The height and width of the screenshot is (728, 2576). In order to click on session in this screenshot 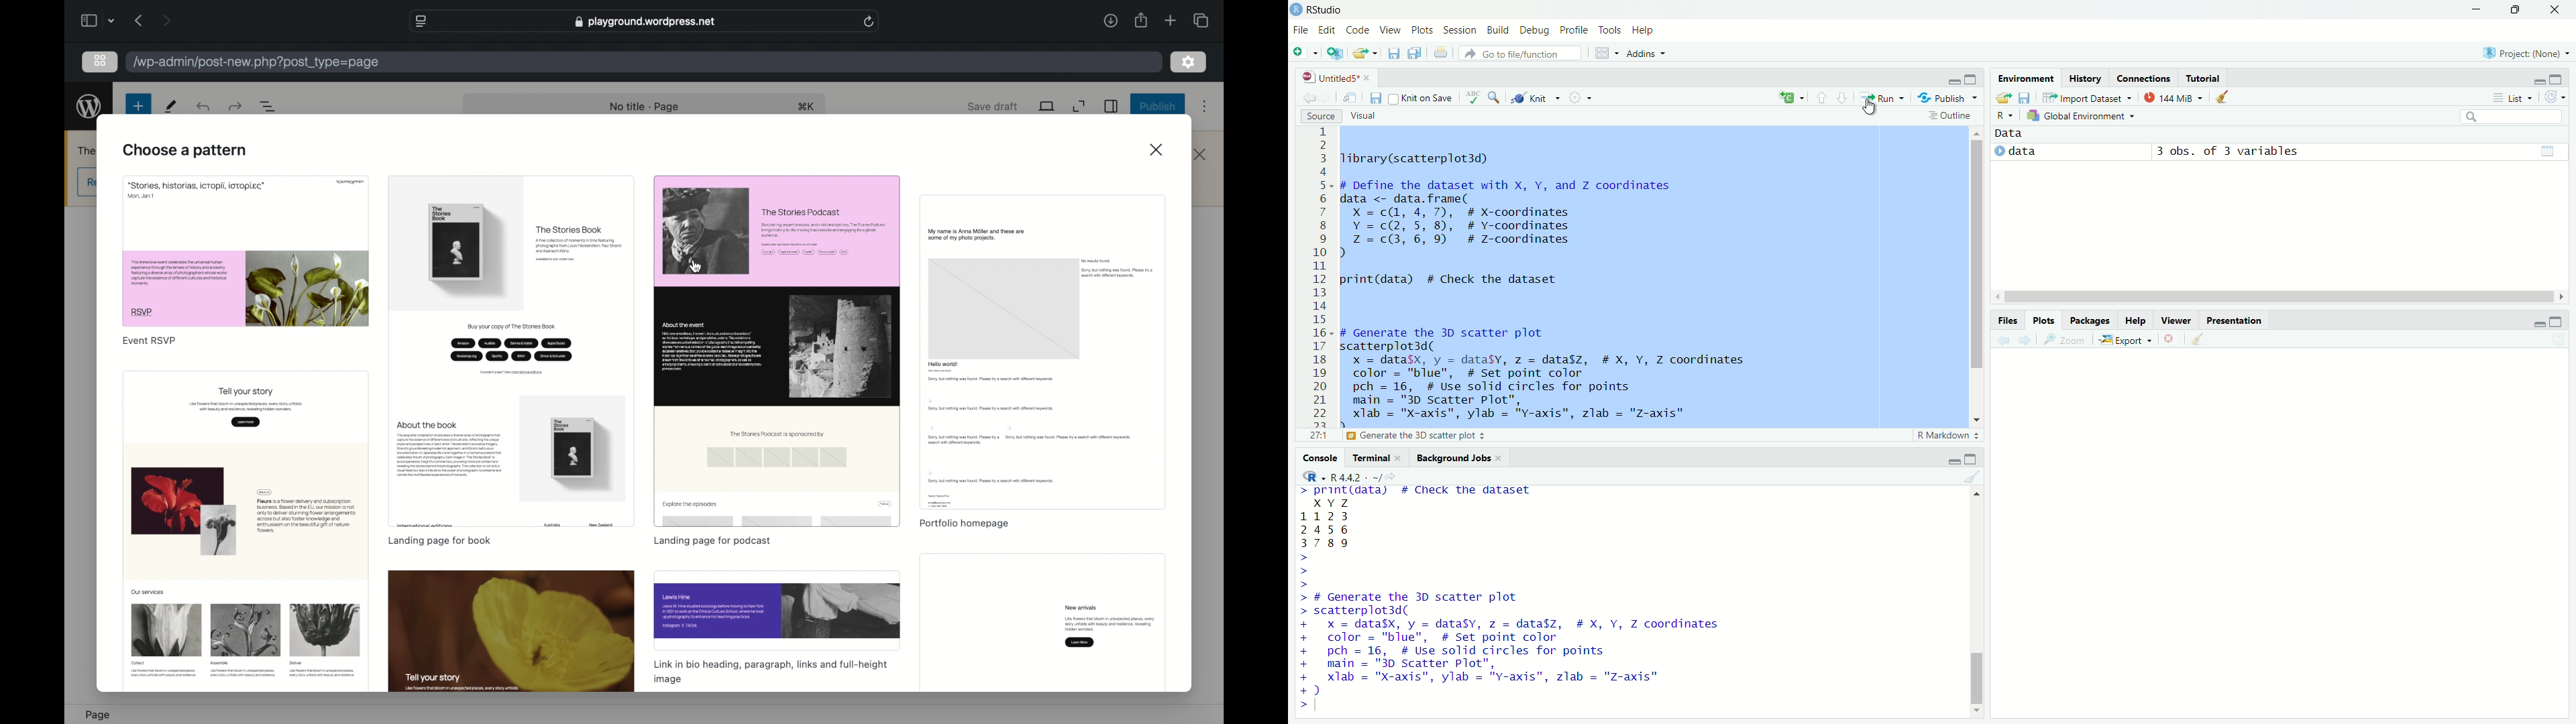, I will do `click(1459, 29)`.